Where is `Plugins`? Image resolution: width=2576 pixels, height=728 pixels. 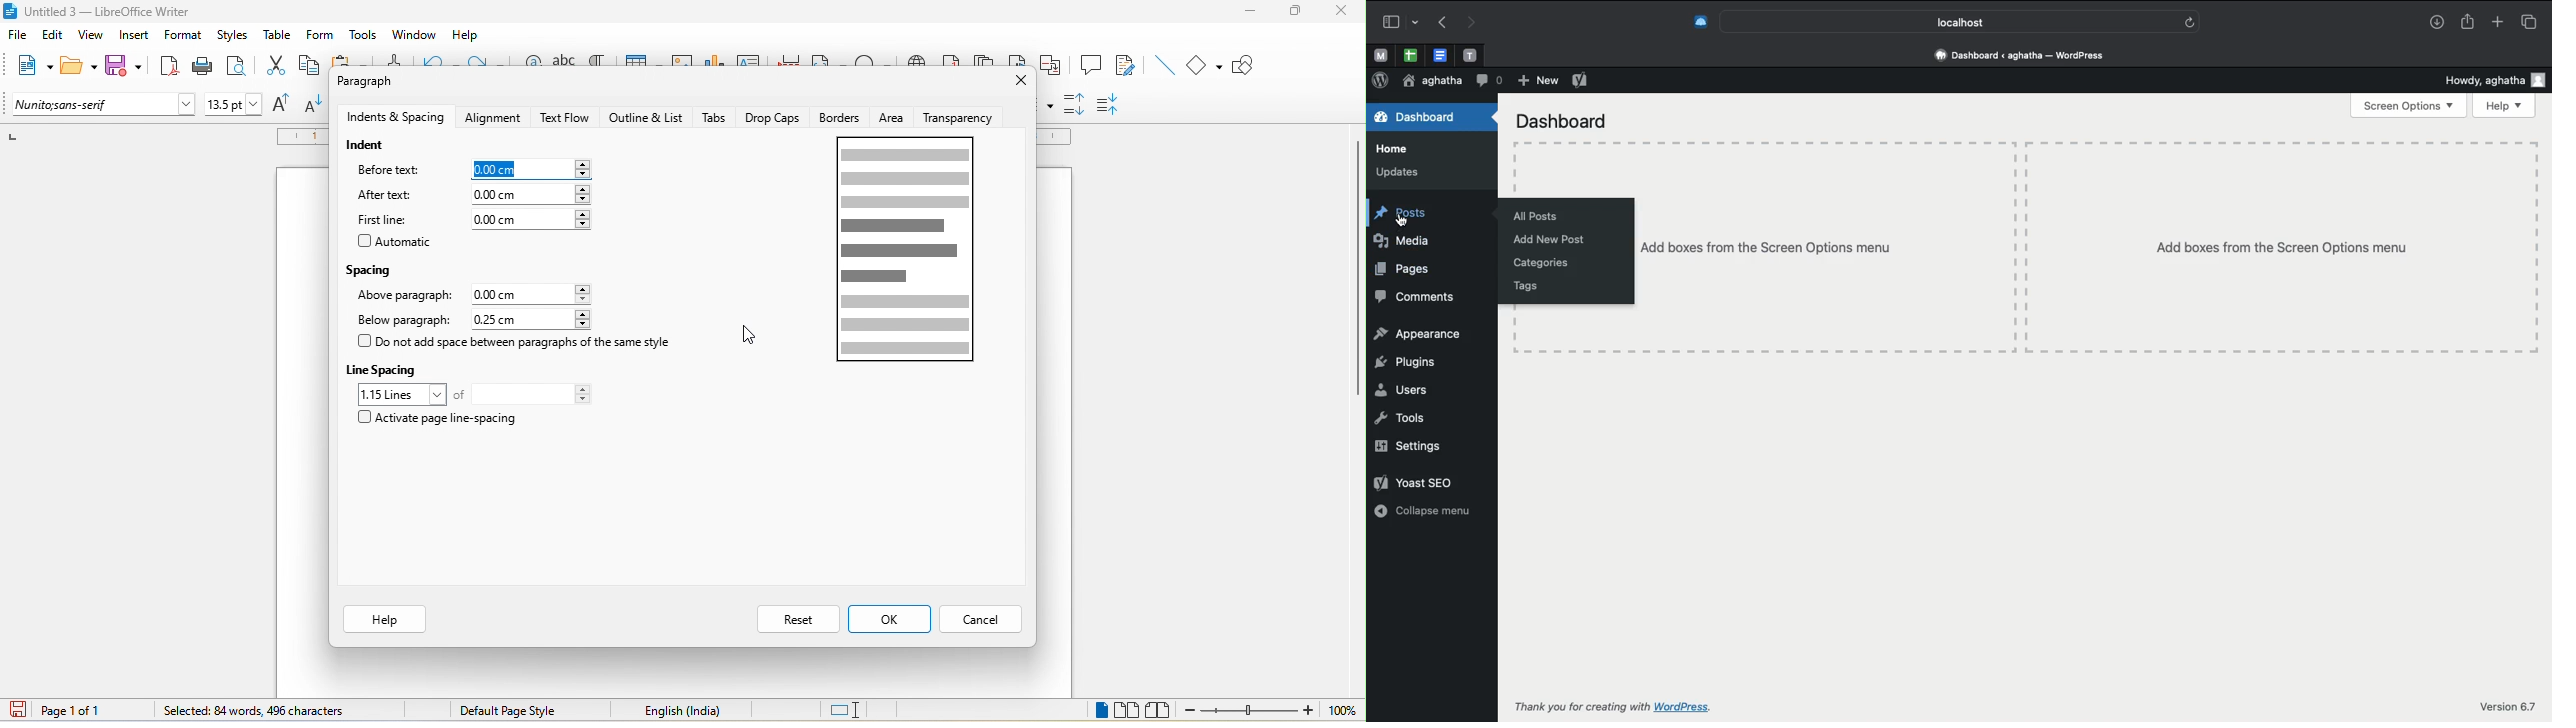
Plugins is located at coordinates (1402, 362).